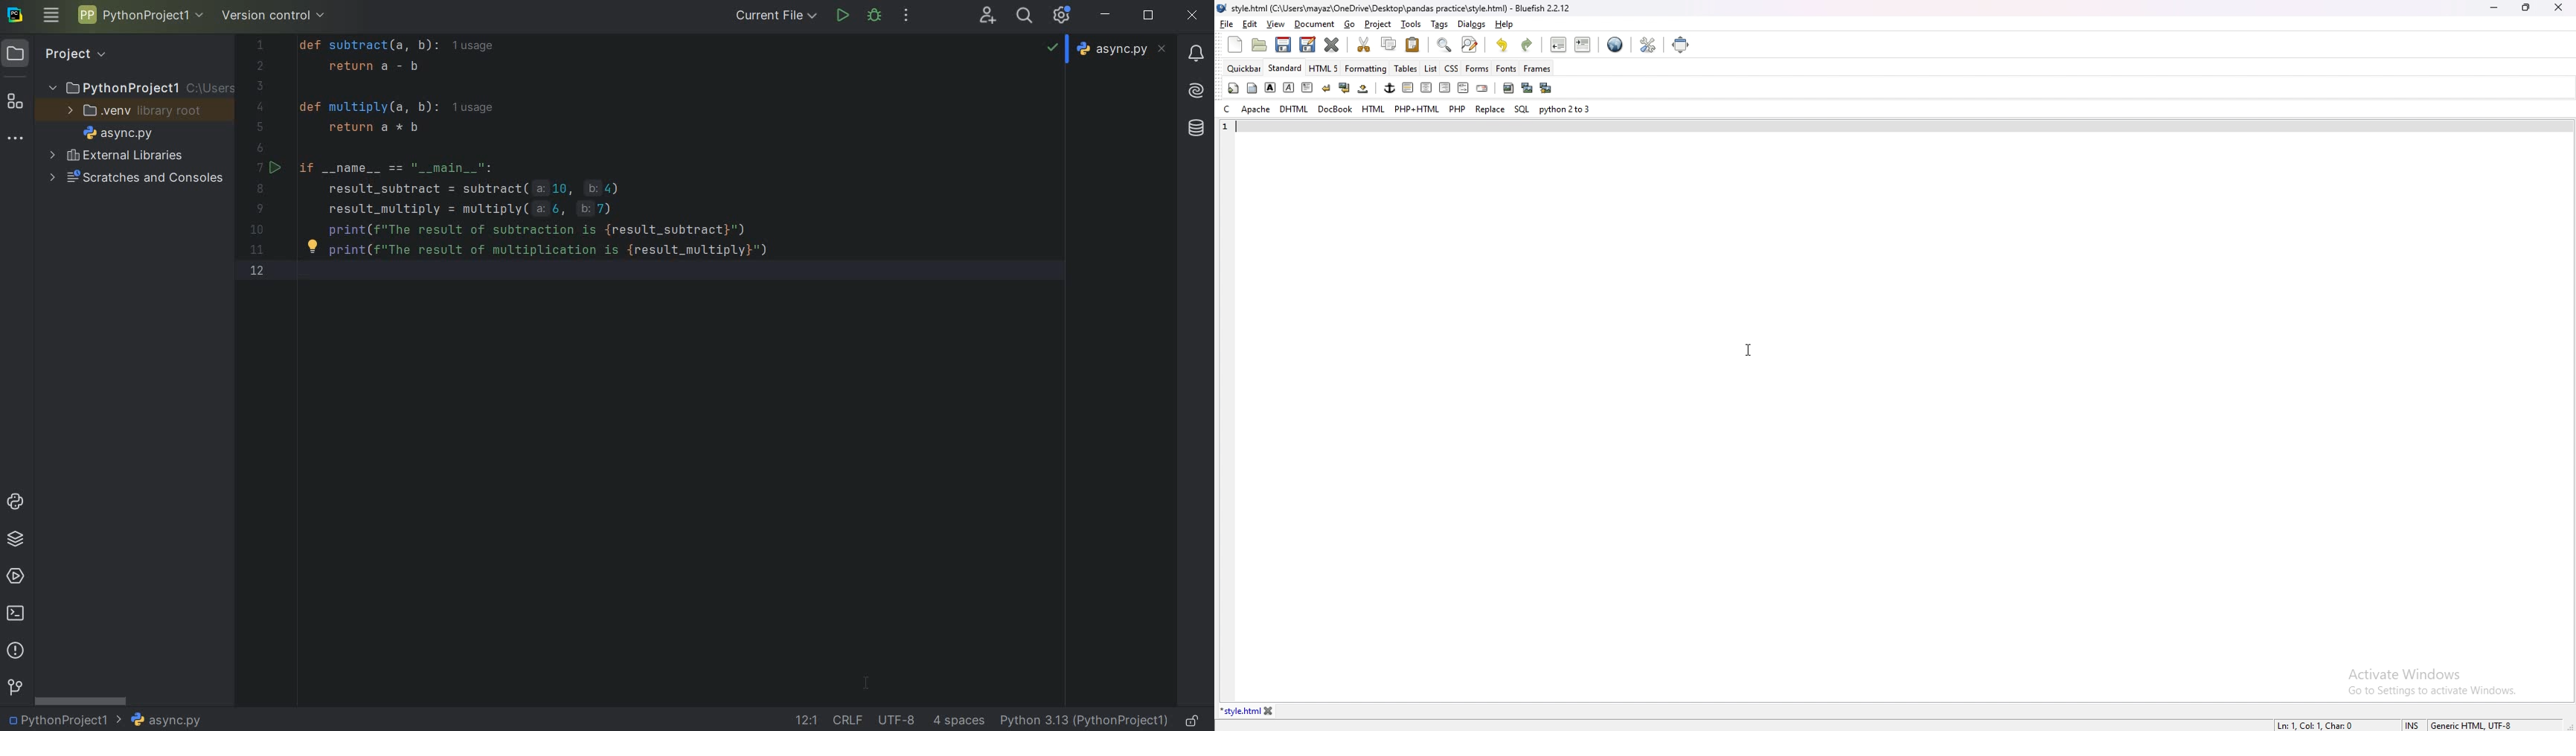  What do you see at coordinates (1472, 24) in the screenshot?
I see `dialogs` at bounding box center [1472, 24].